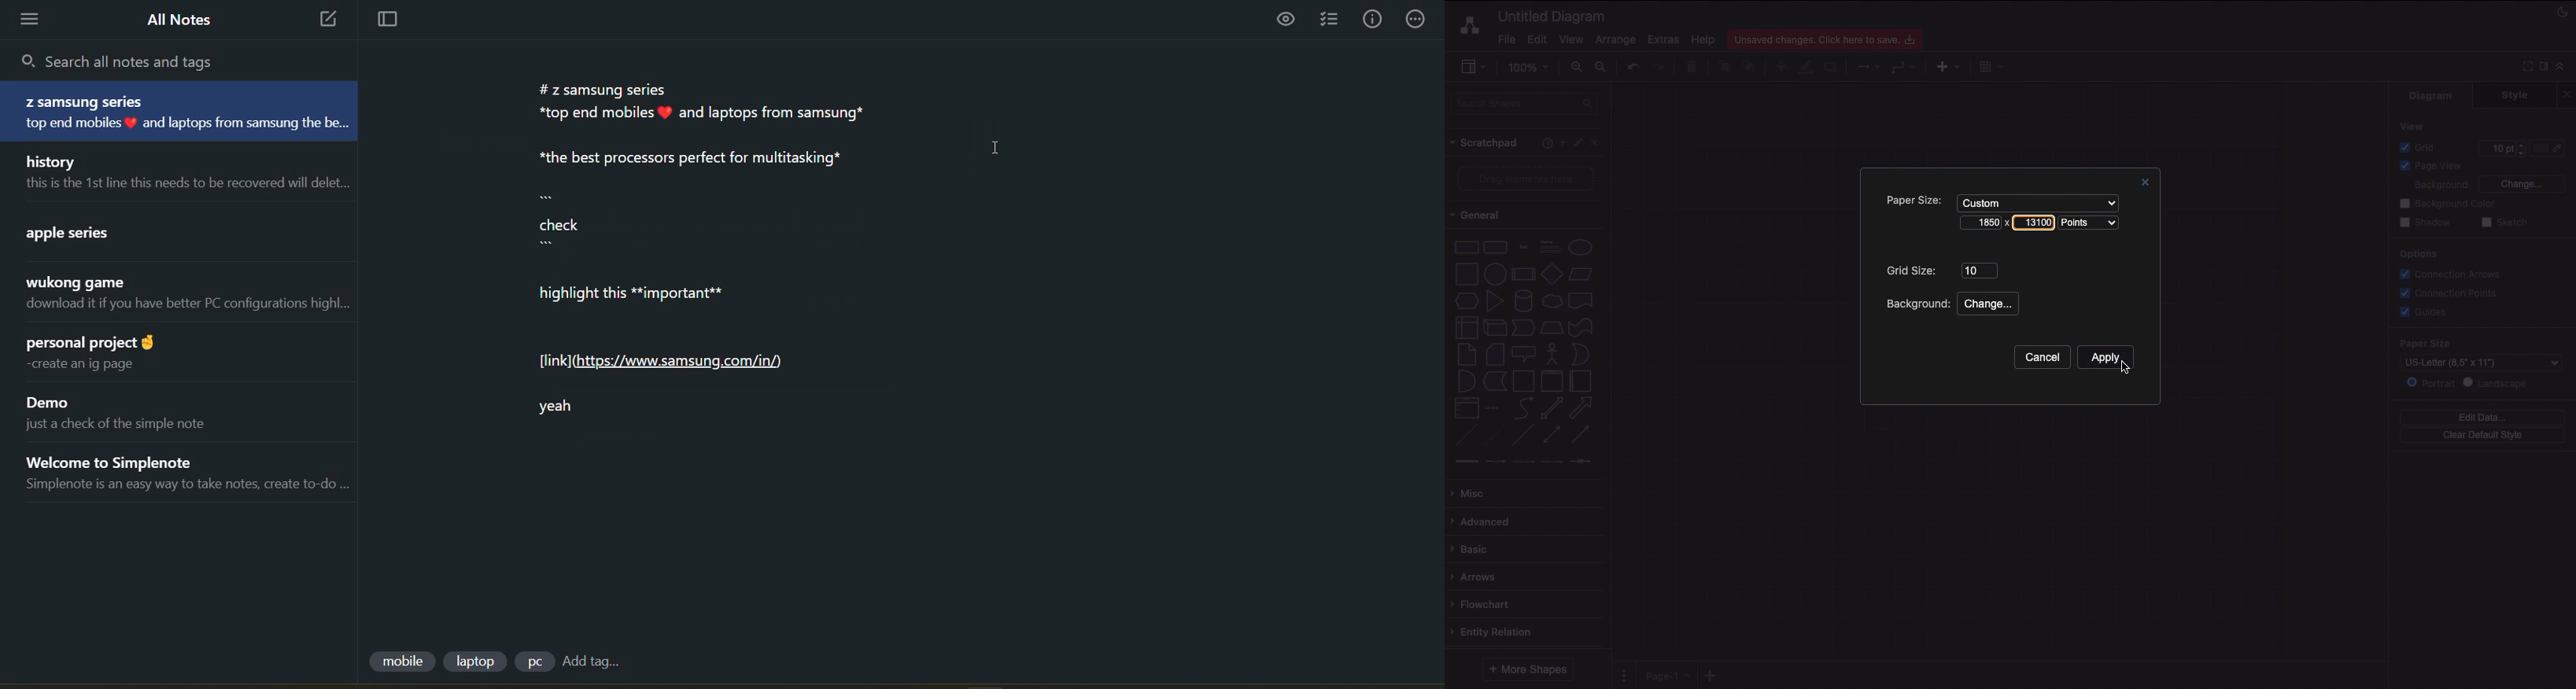 The image size is (2576, 700). What do you see at coordinates (1544, 142) in the screenshot?
I see `Help` at bounding box center [1544, 142].